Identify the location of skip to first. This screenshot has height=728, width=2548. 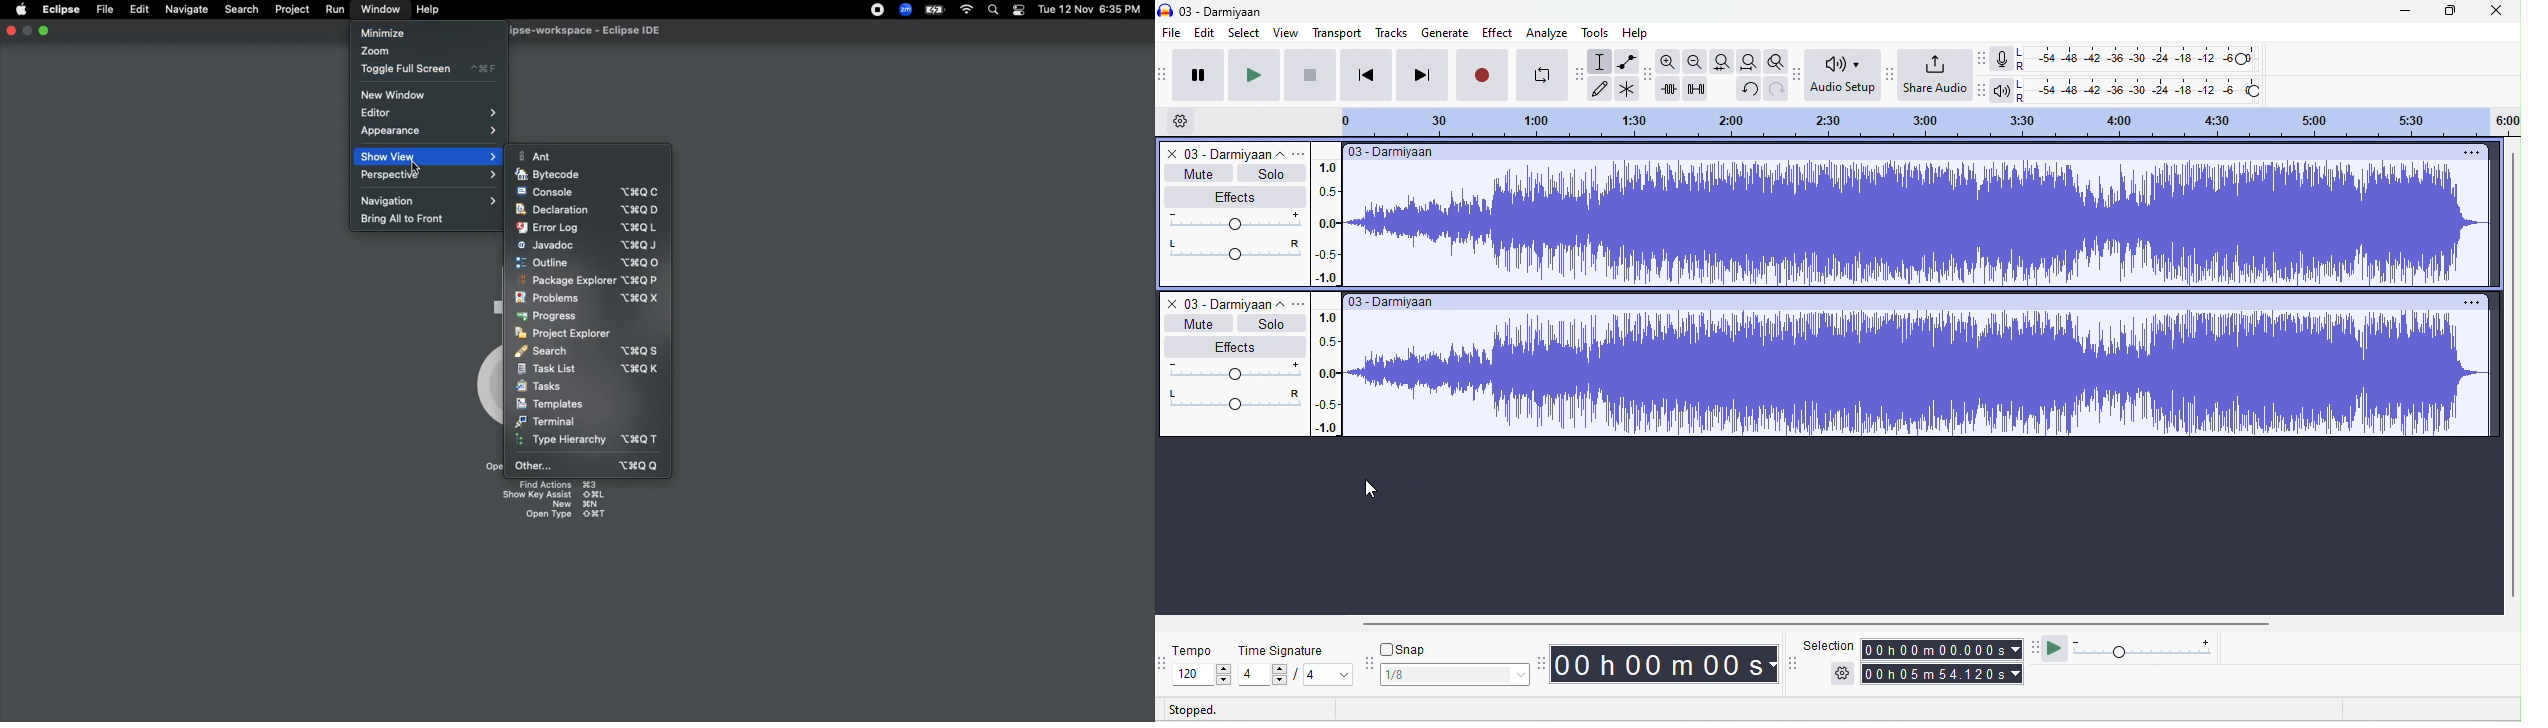
(1366, 76).